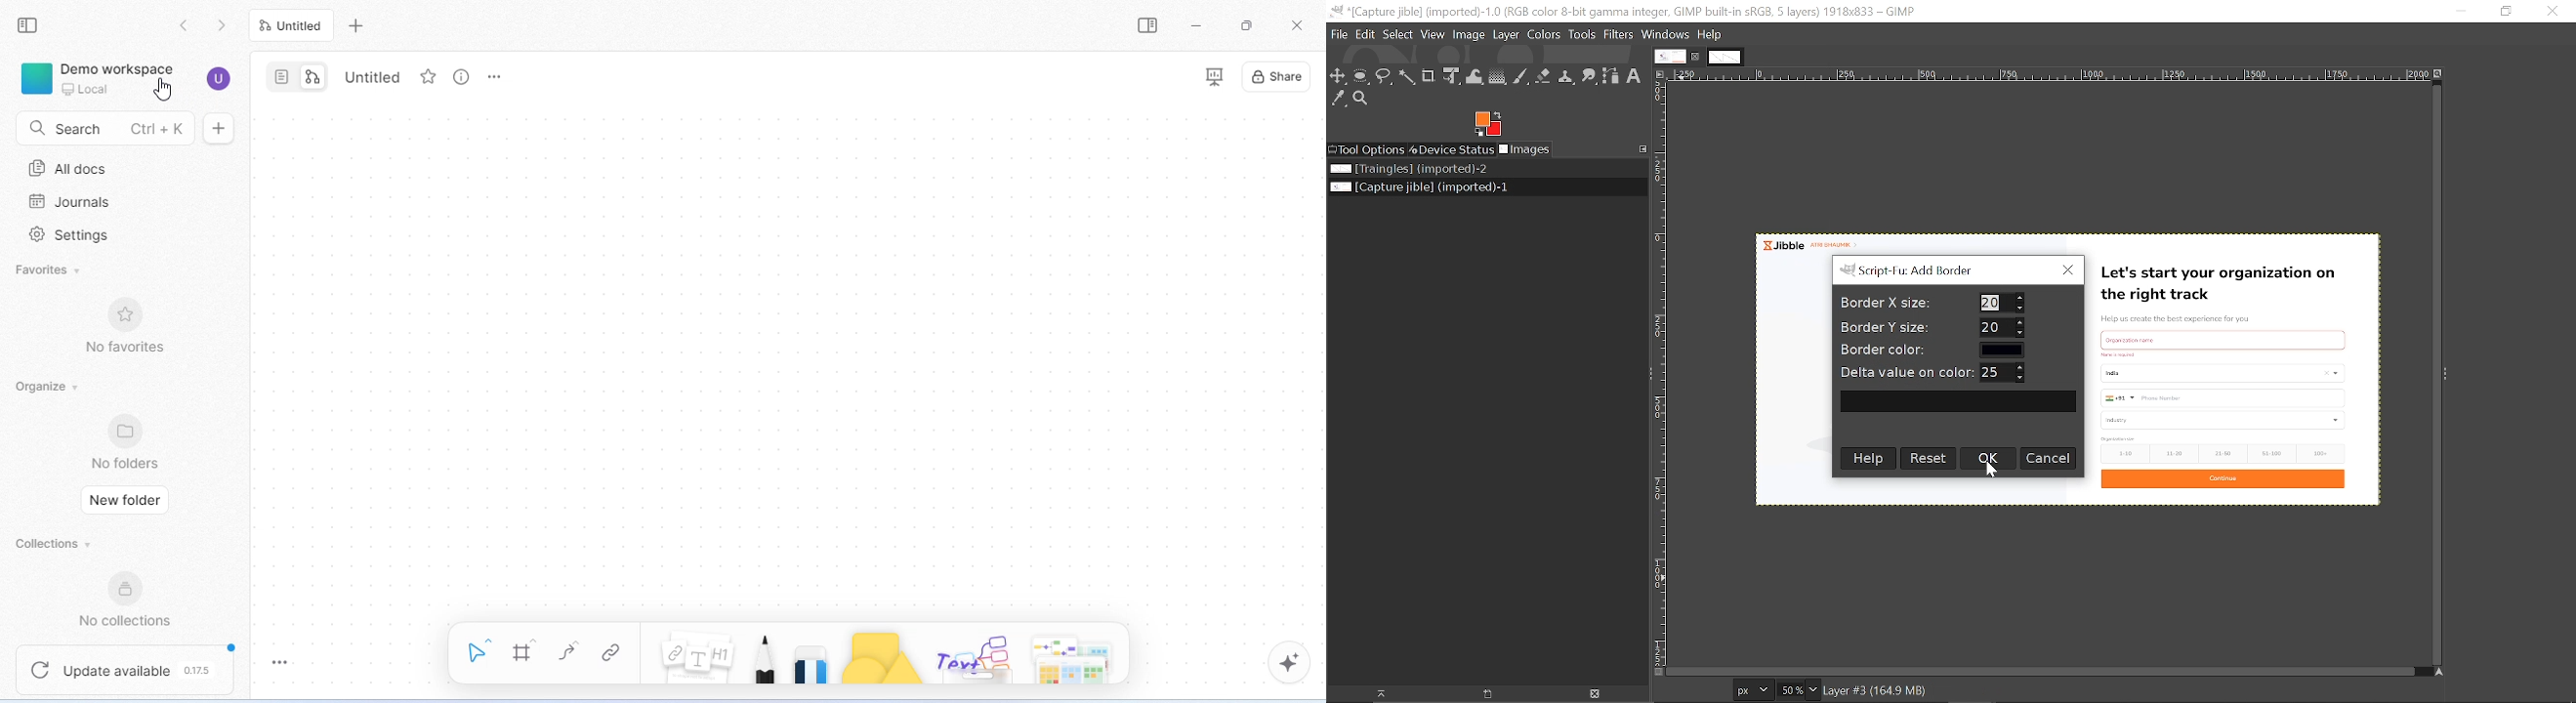 This screenshot has width=2576, height=728. I want to click on Image info, so click(1879, 690).